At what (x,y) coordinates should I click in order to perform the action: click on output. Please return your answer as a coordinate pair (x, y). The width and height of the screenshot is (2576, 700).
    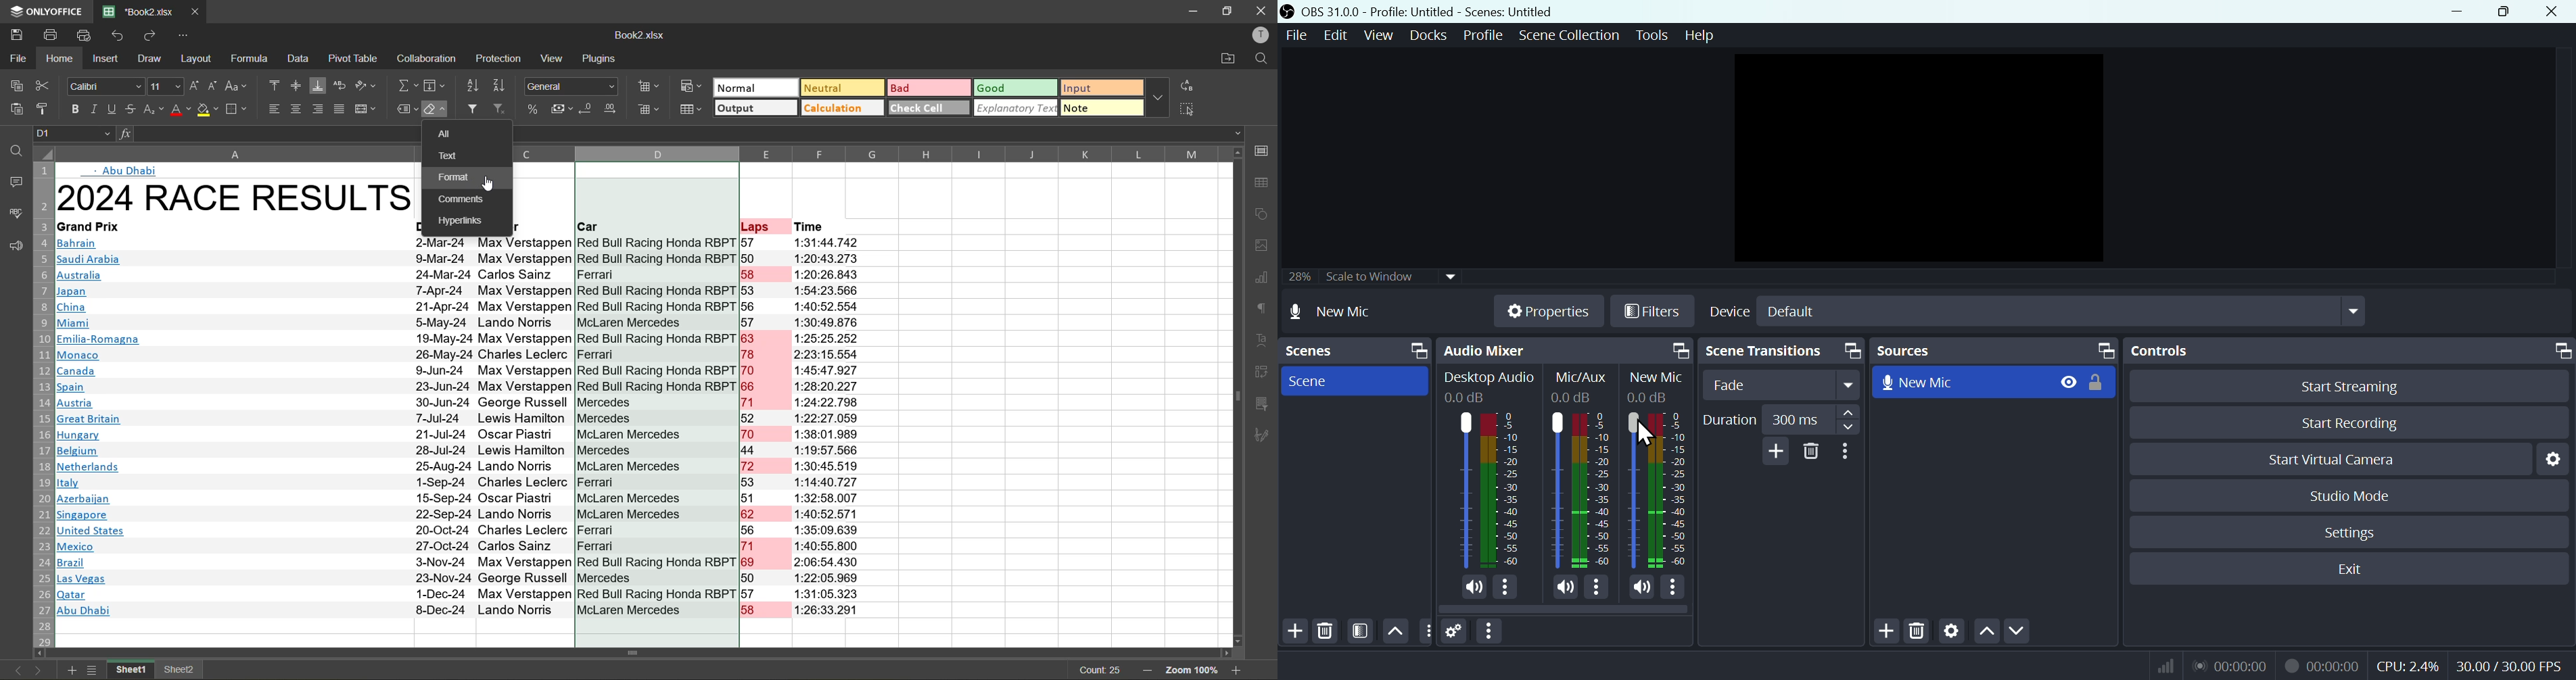
    Looking at the image, I should click on (755, 108).